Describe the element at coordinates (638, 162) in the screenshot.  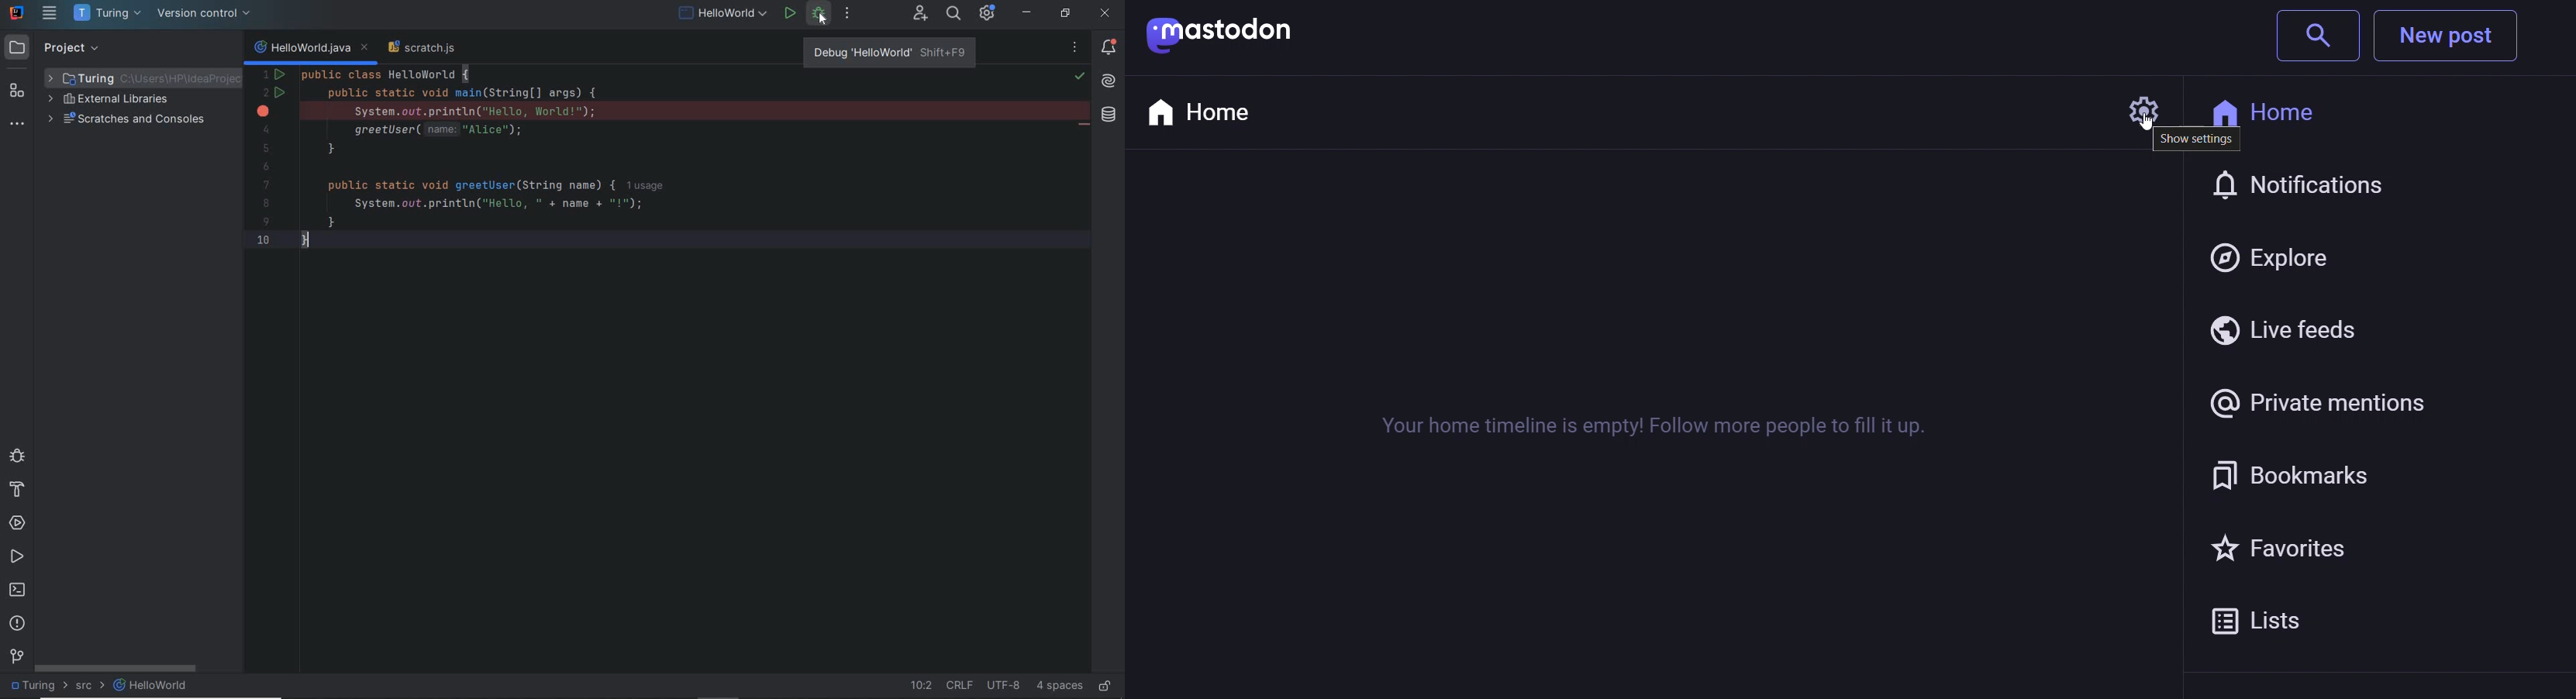
I see `codes` at that location.